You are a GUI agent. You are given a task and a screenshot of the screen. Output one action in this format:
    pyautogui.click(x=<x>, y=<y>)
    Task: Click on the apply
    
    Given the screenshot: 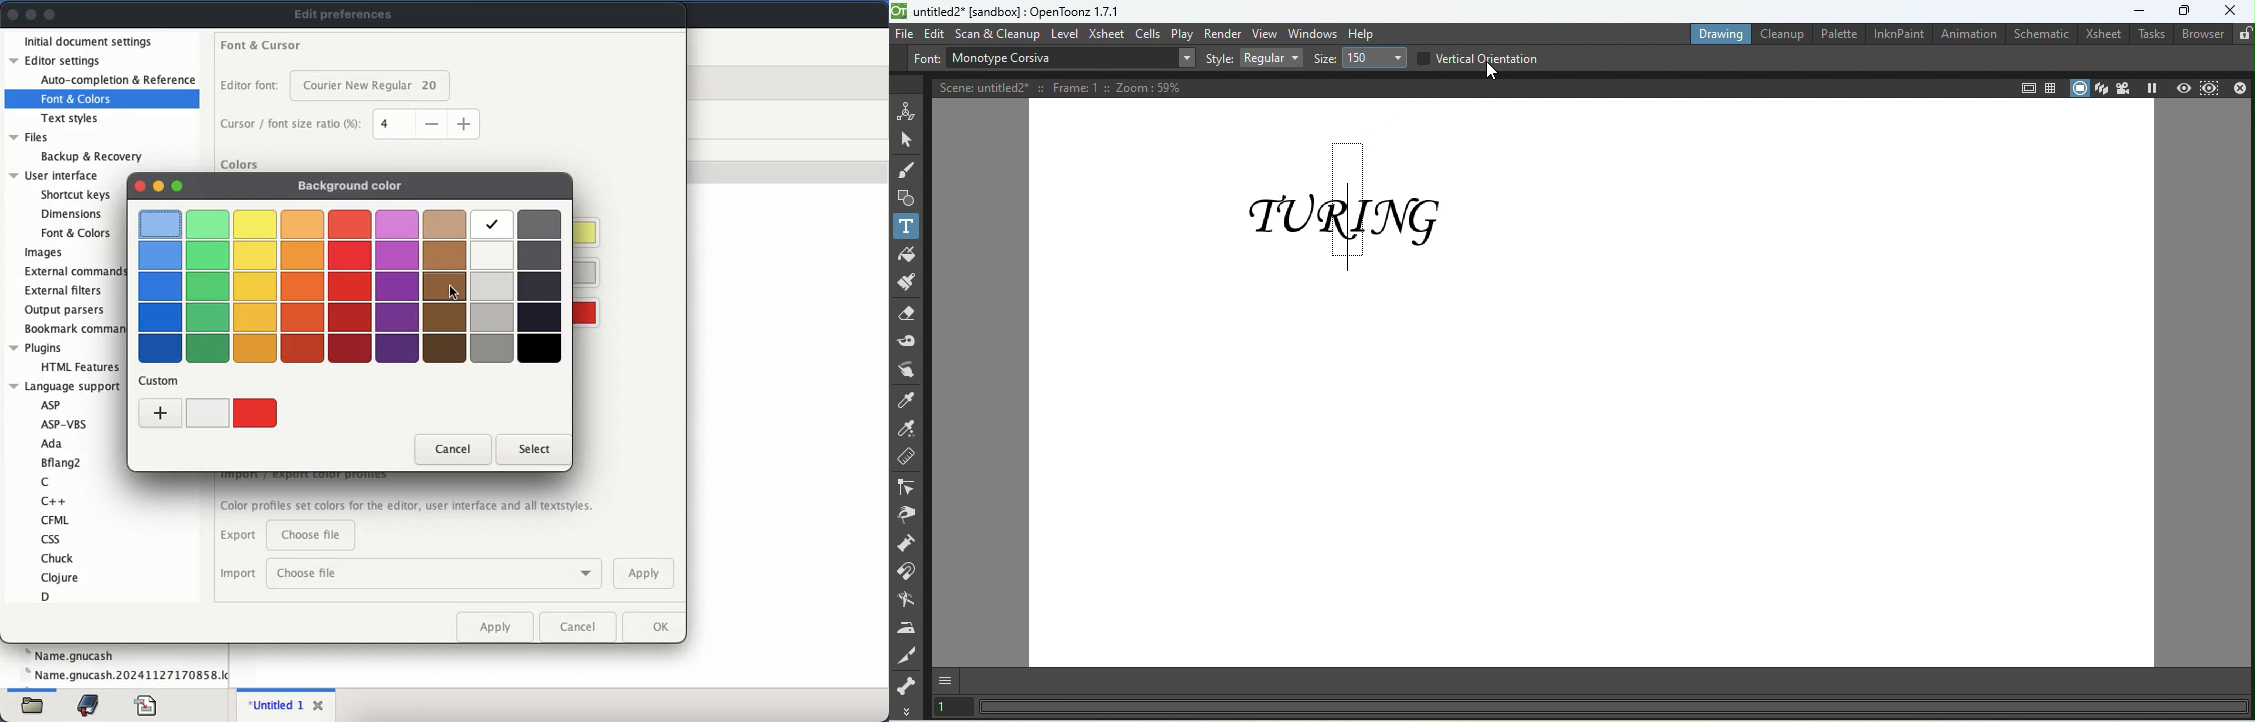 What is the action you would take?
    pyautogui.click(x=498, y=625)
    